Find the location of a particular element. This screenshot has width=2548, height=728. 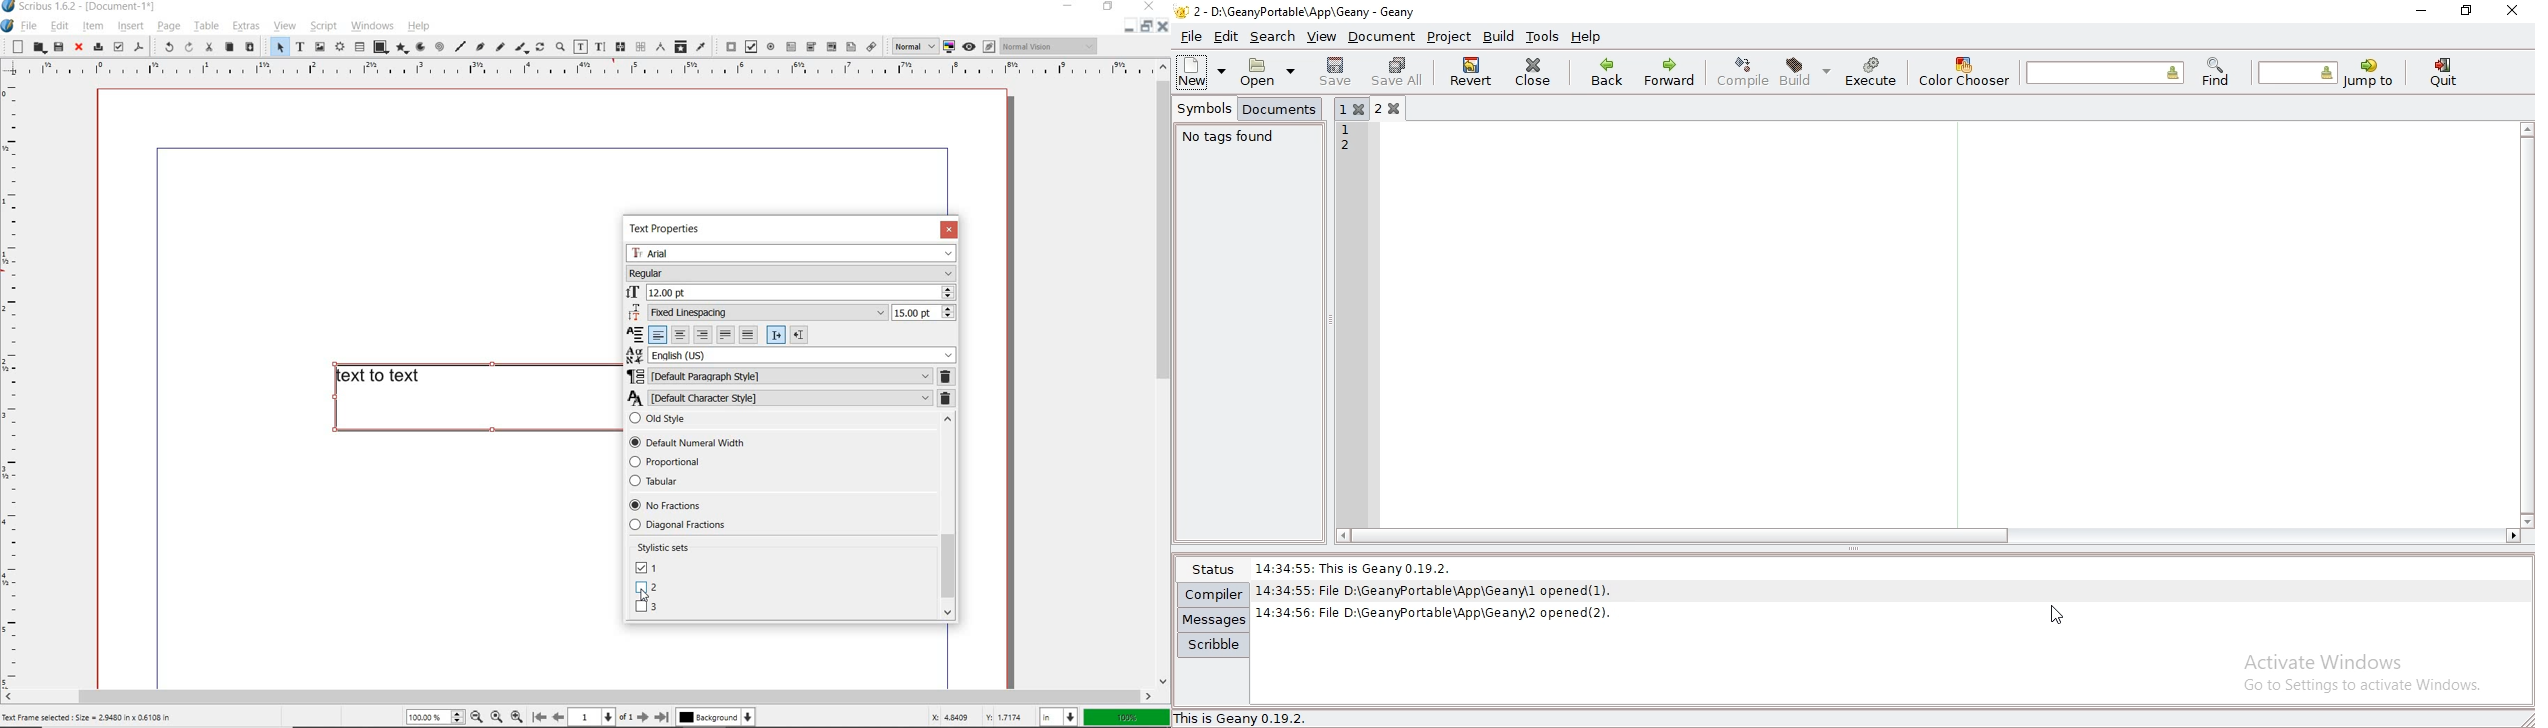

redo is located at coordinates (188, 47).